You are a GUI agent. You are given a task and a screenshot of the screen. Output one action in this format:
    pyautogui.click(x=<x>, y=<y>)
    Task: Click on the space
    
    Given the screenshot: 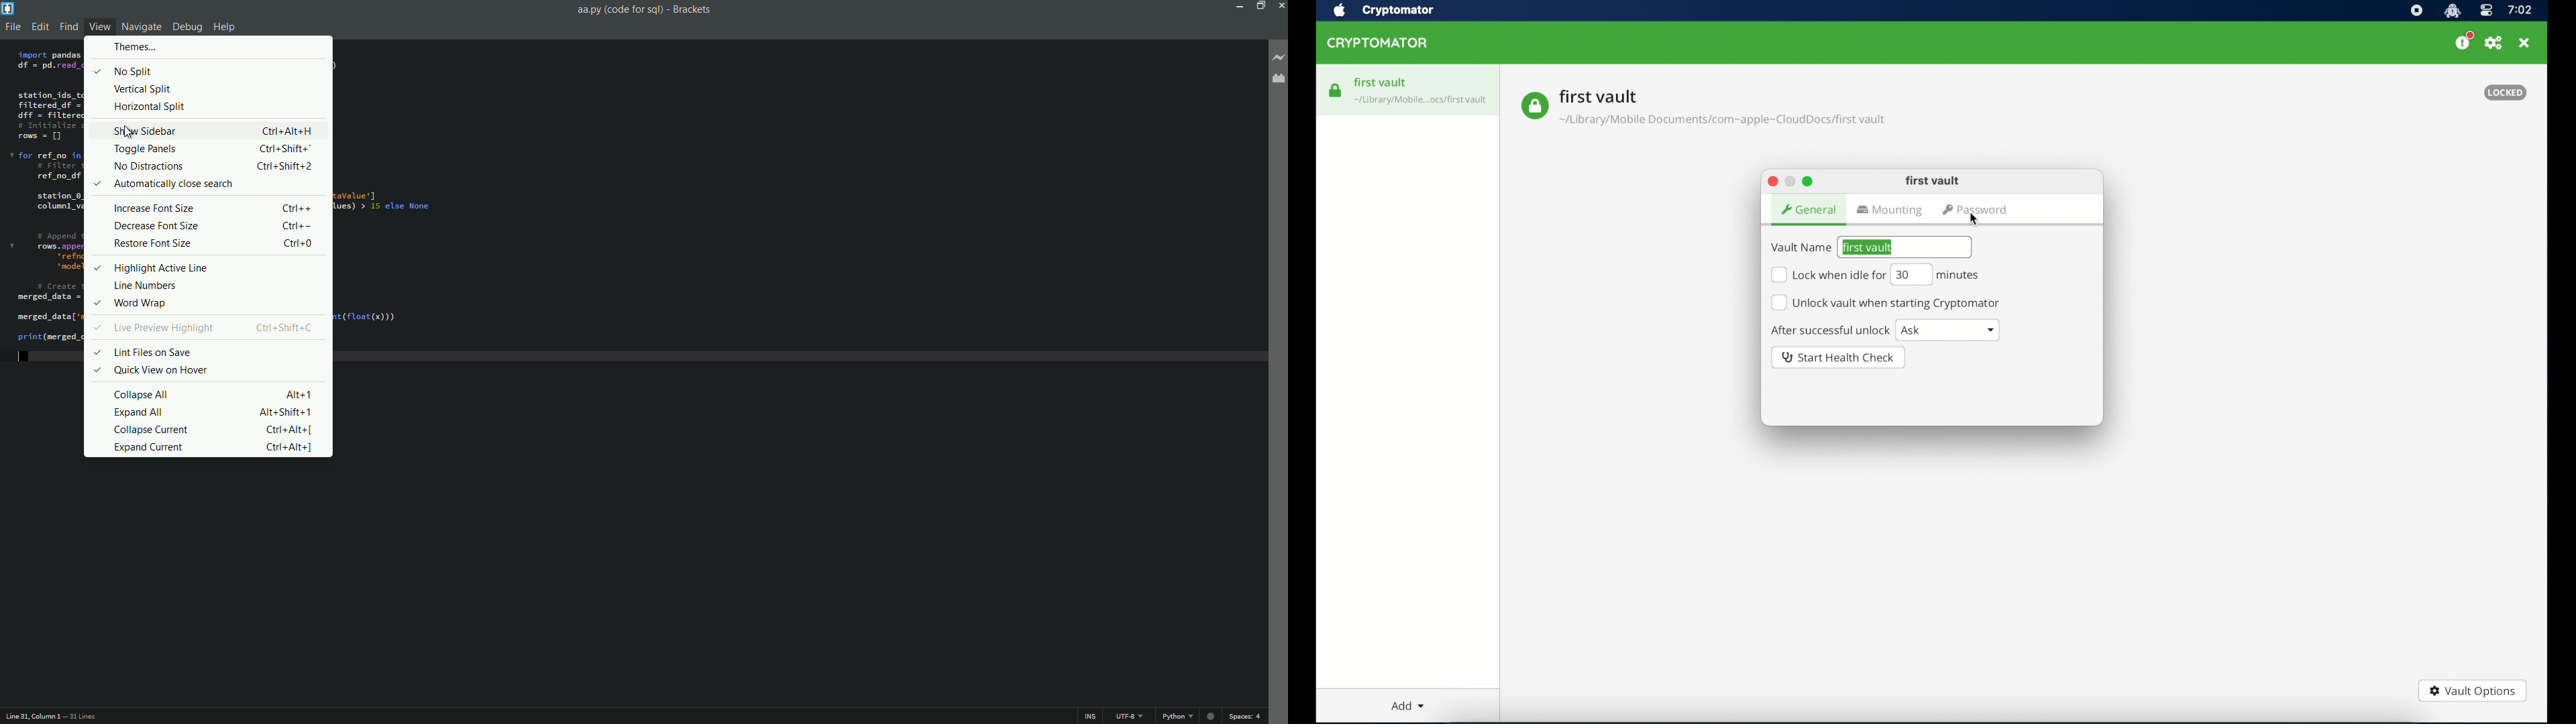 What is the action you would take?
    pyautogui.click(x=1244, y=716)
    